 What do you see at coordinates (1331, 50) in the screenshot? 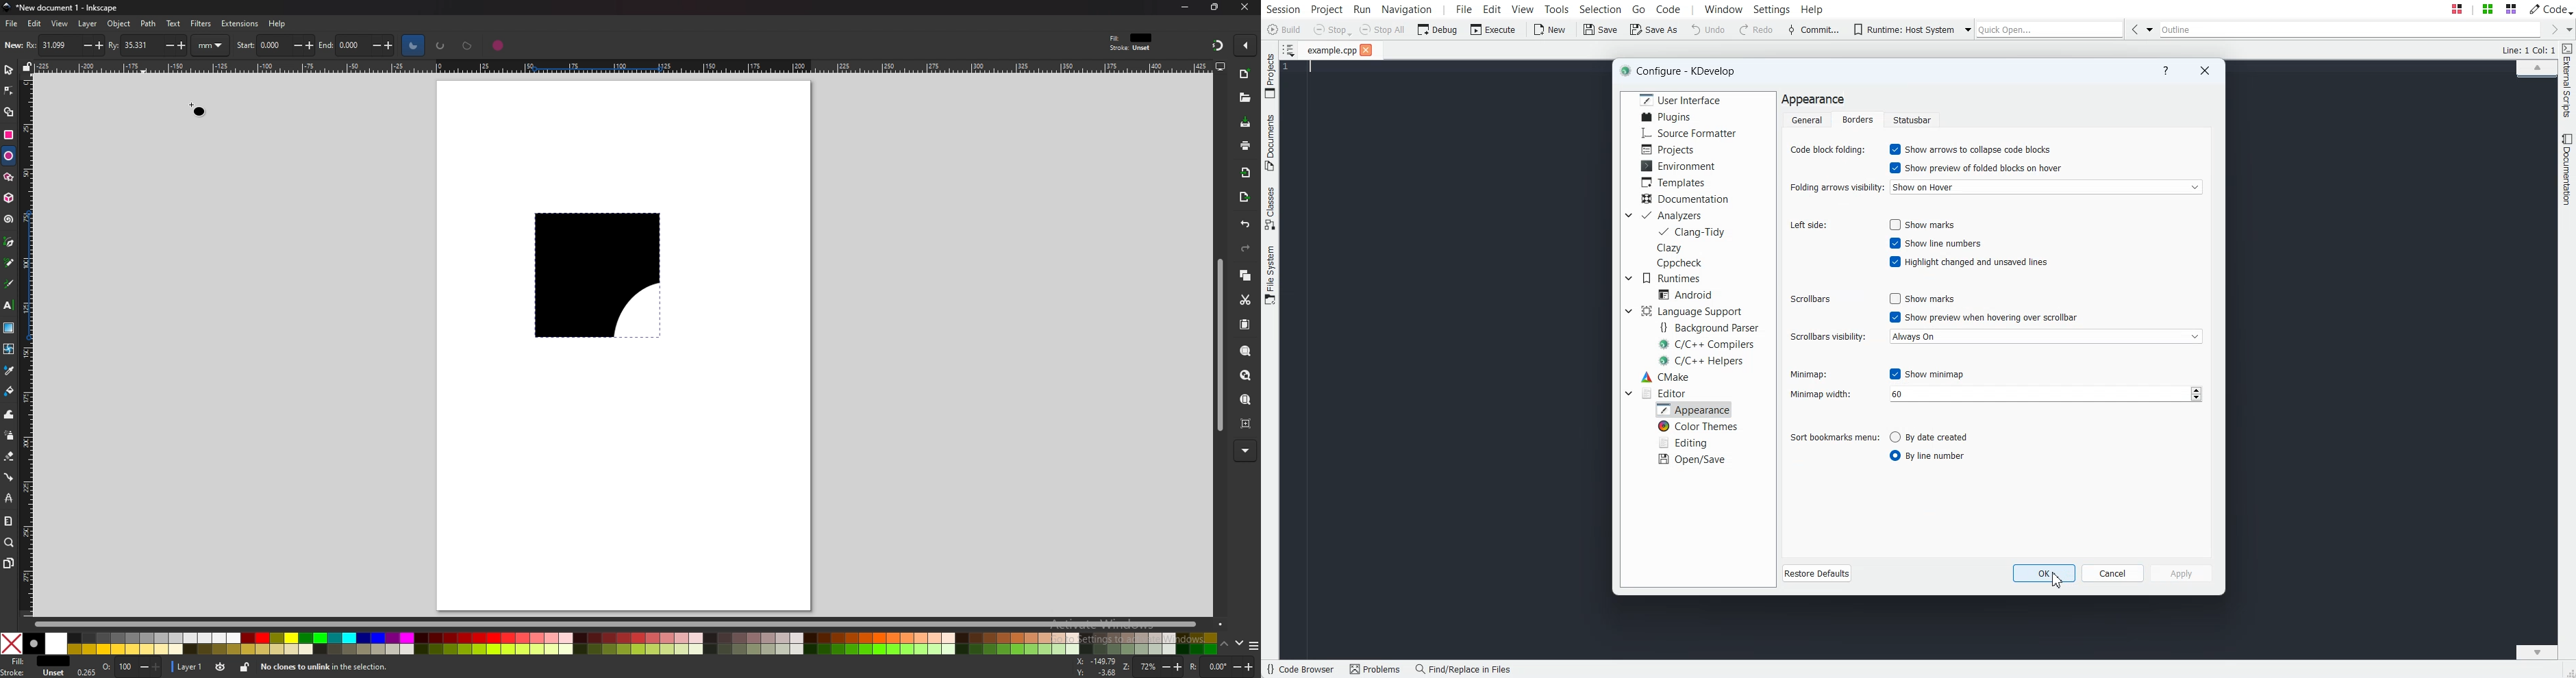
I see `File` at bounding box center [1331, 50].